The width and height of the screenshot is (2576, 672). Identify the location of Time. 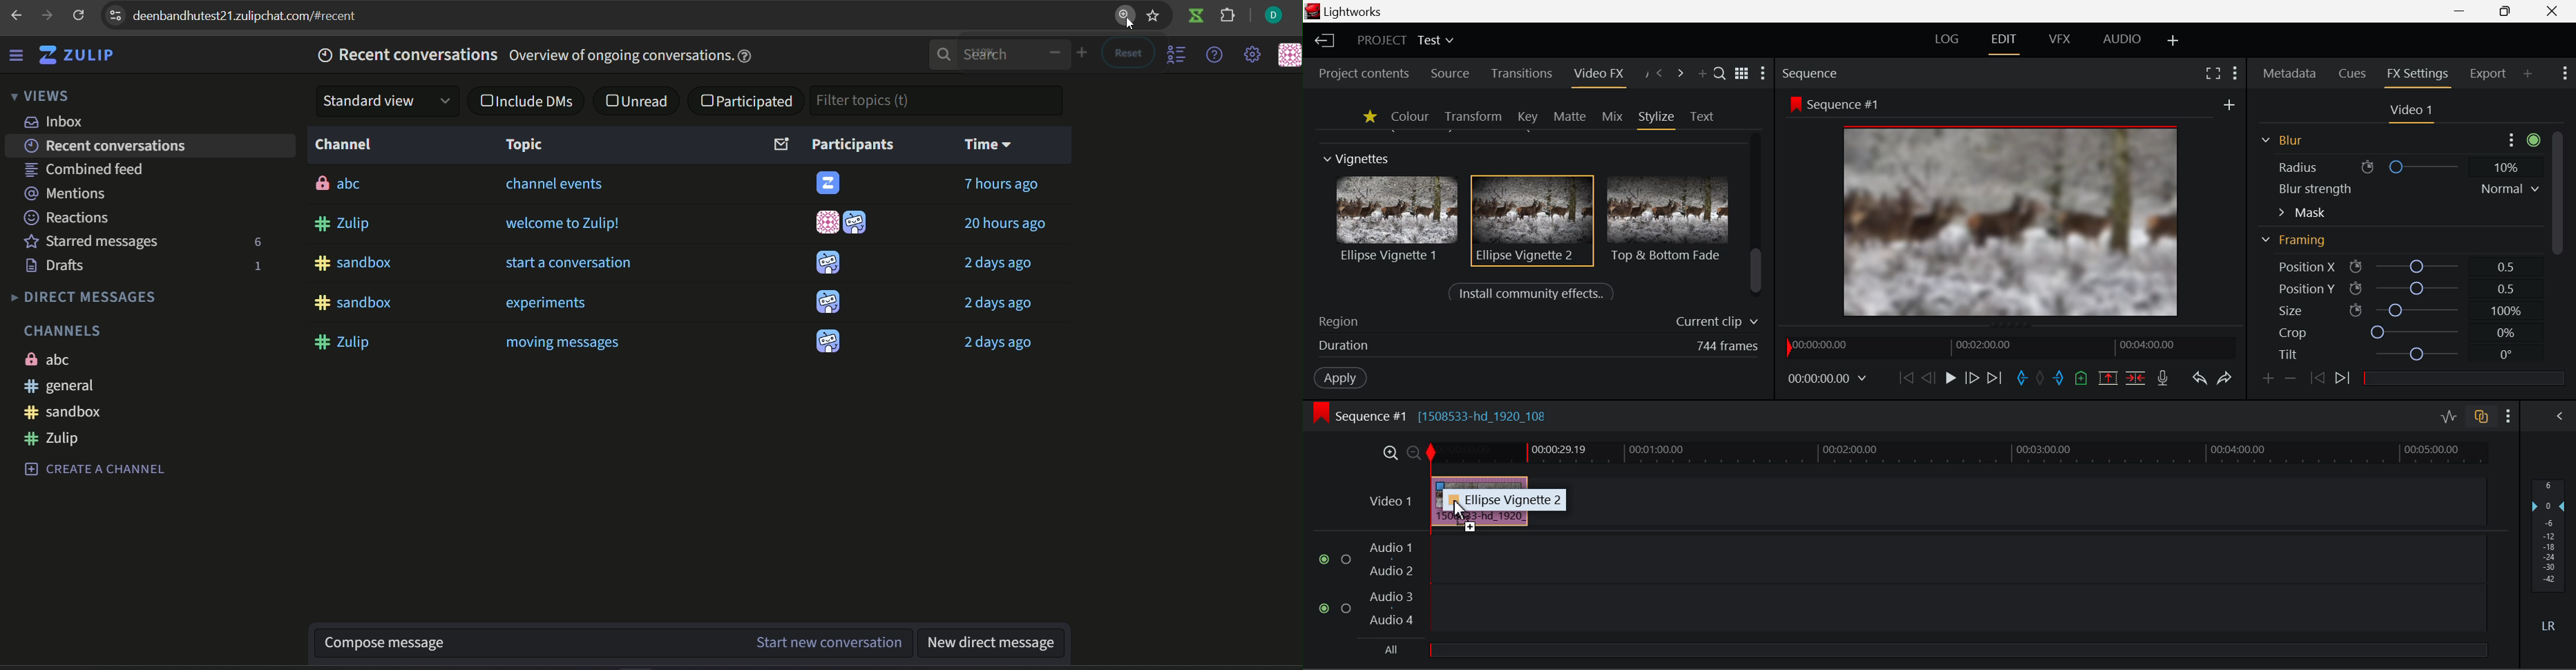
(986, 146).